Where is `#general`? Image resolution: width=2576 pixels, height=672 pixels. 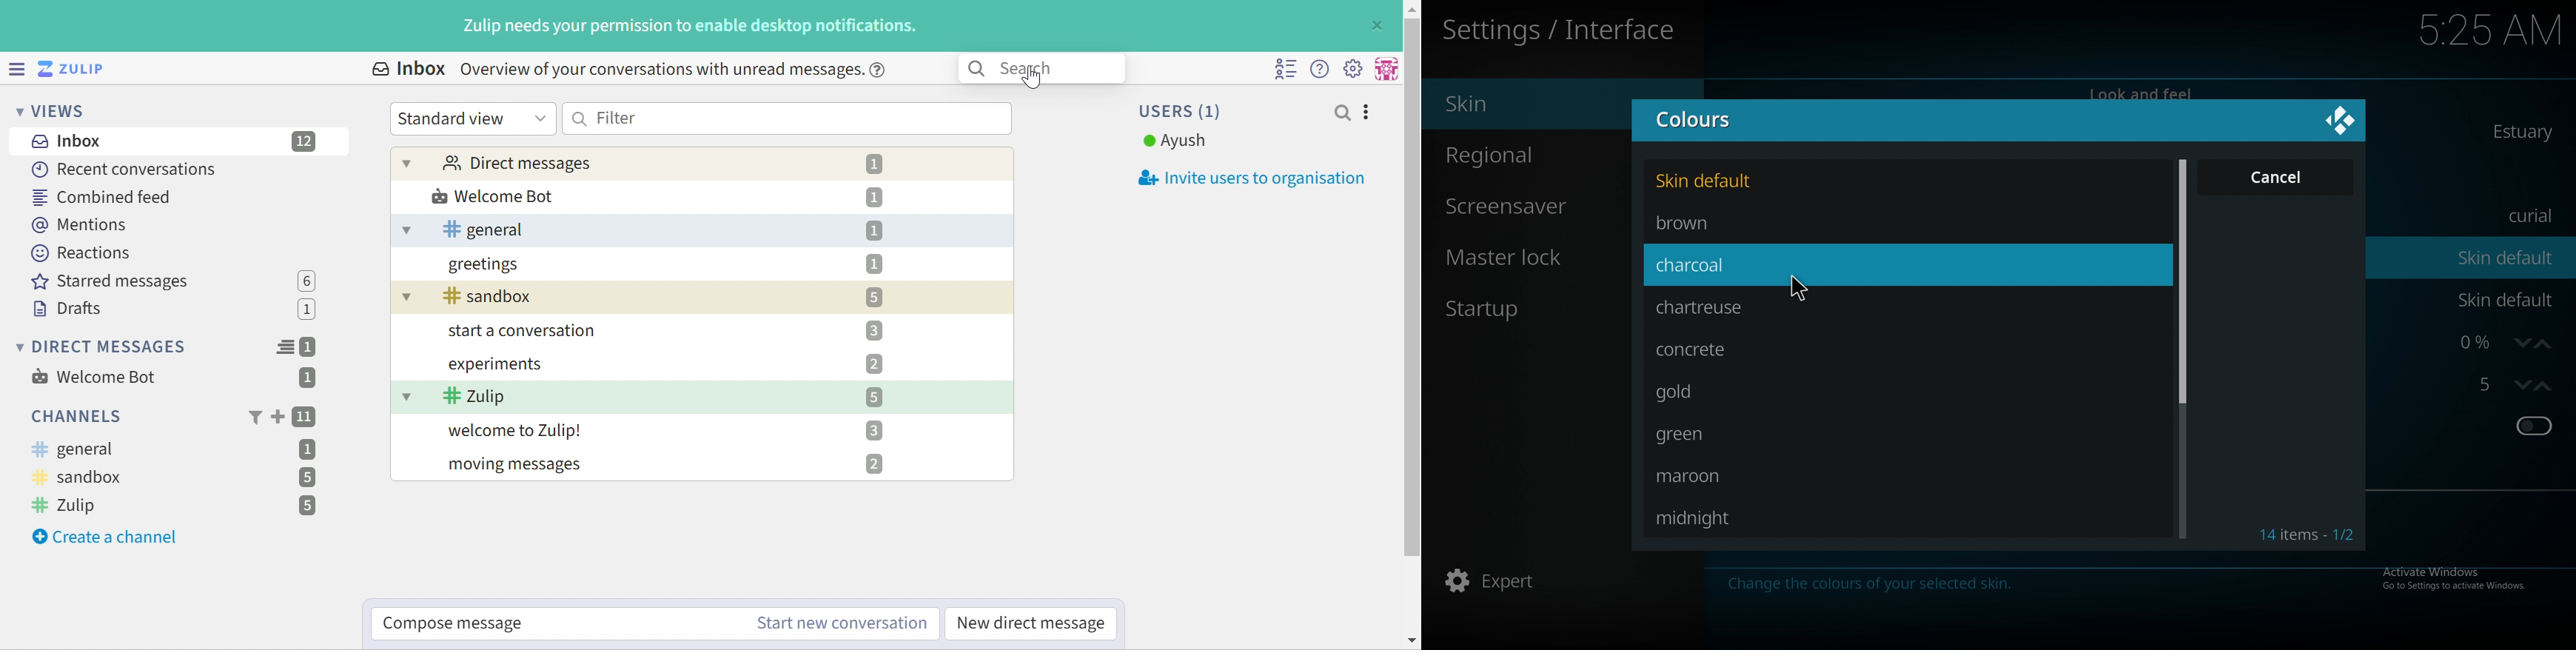 #general is located at coordinates (73, 449).